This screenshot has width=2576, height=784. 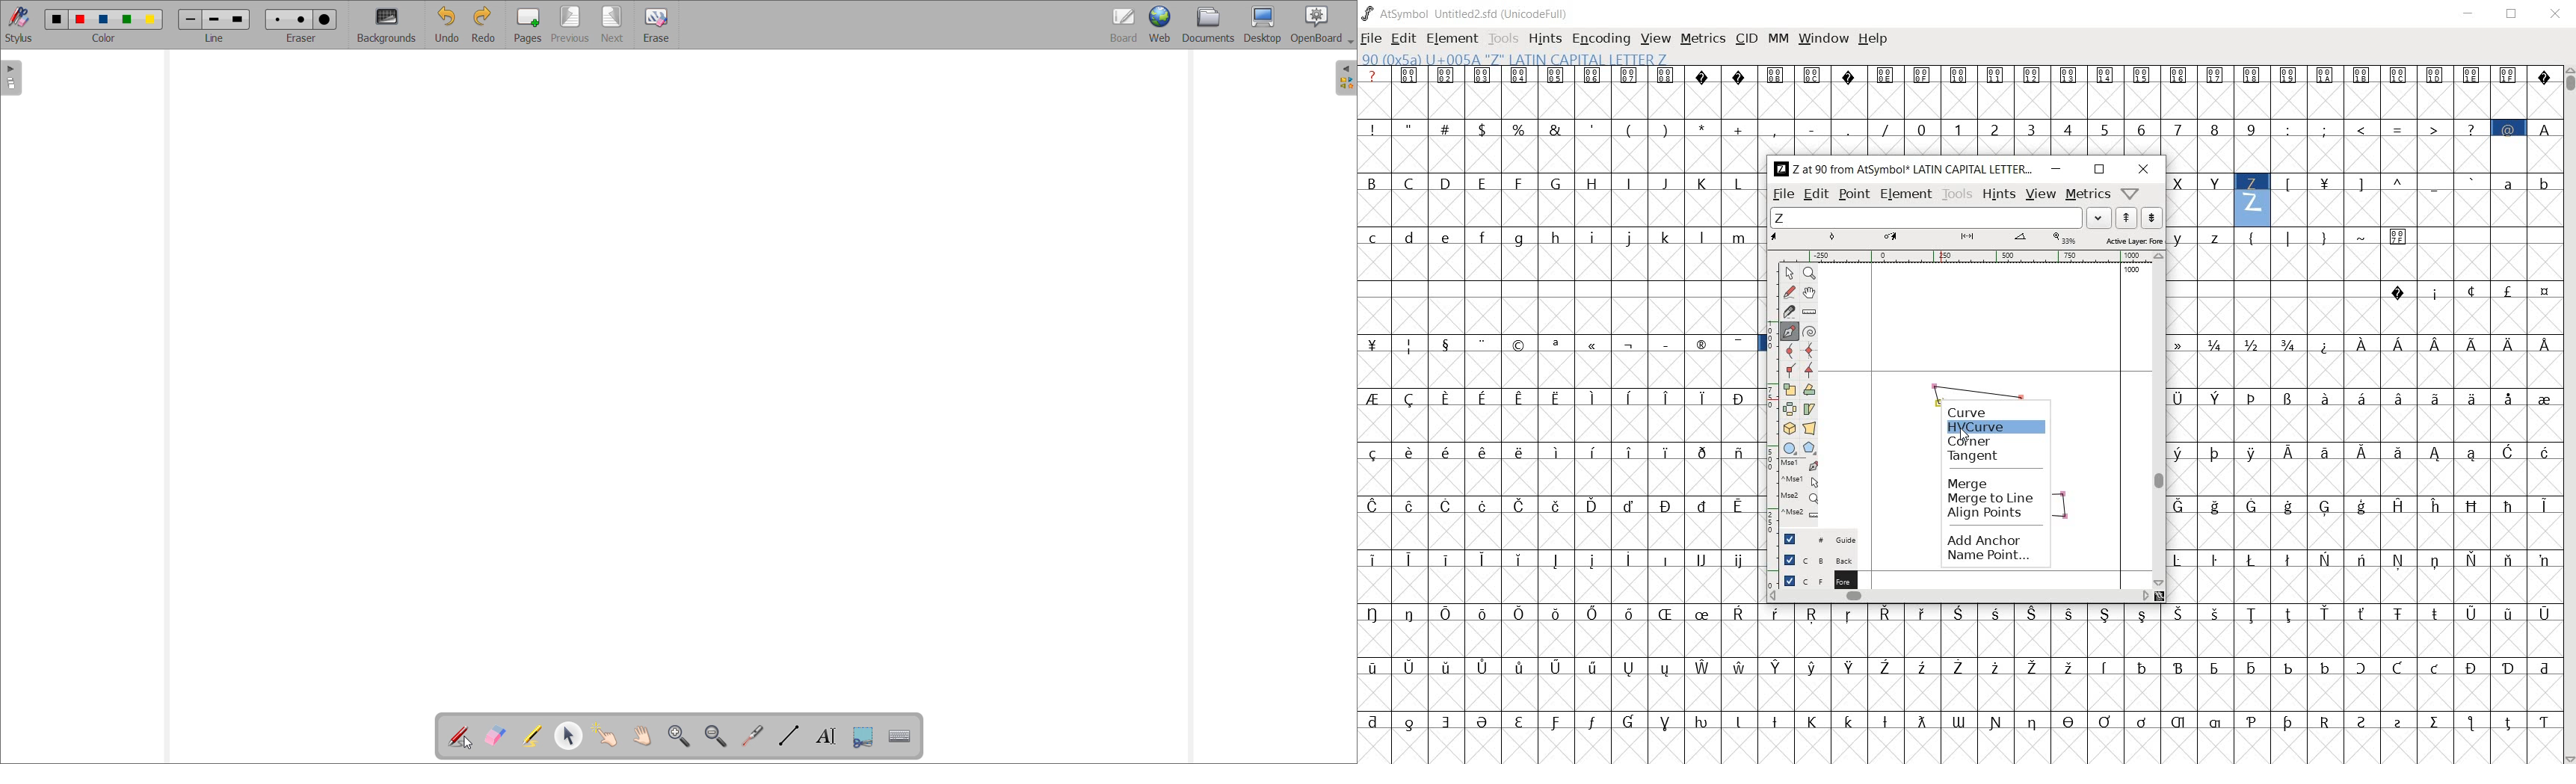 What do you see at coordinates (325, 20) in the screenshot?
I see `Eraser size` at bounding box center [325, 20].